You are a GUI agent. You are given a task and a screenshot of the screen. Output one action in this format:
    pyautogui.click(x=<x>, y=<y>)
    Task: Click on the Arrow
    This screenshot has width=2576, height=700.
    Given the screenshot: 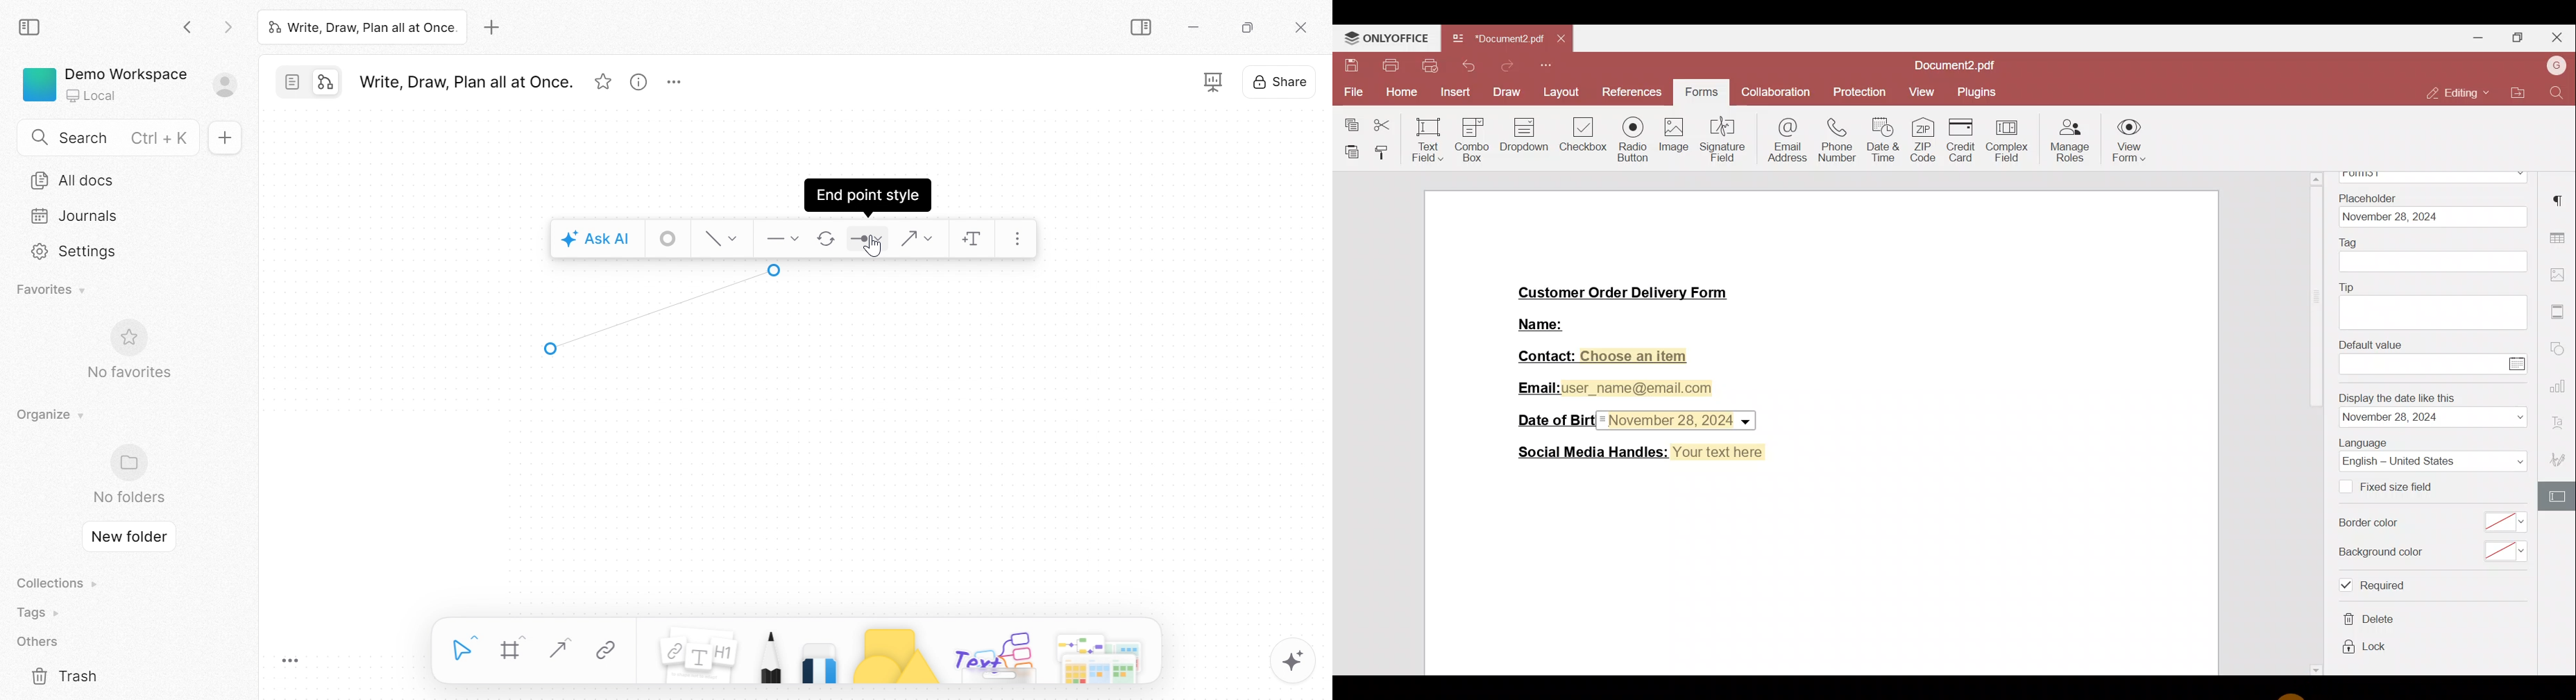 What is the action you would take?
    pyautogui.click(x=661, y=310)
    